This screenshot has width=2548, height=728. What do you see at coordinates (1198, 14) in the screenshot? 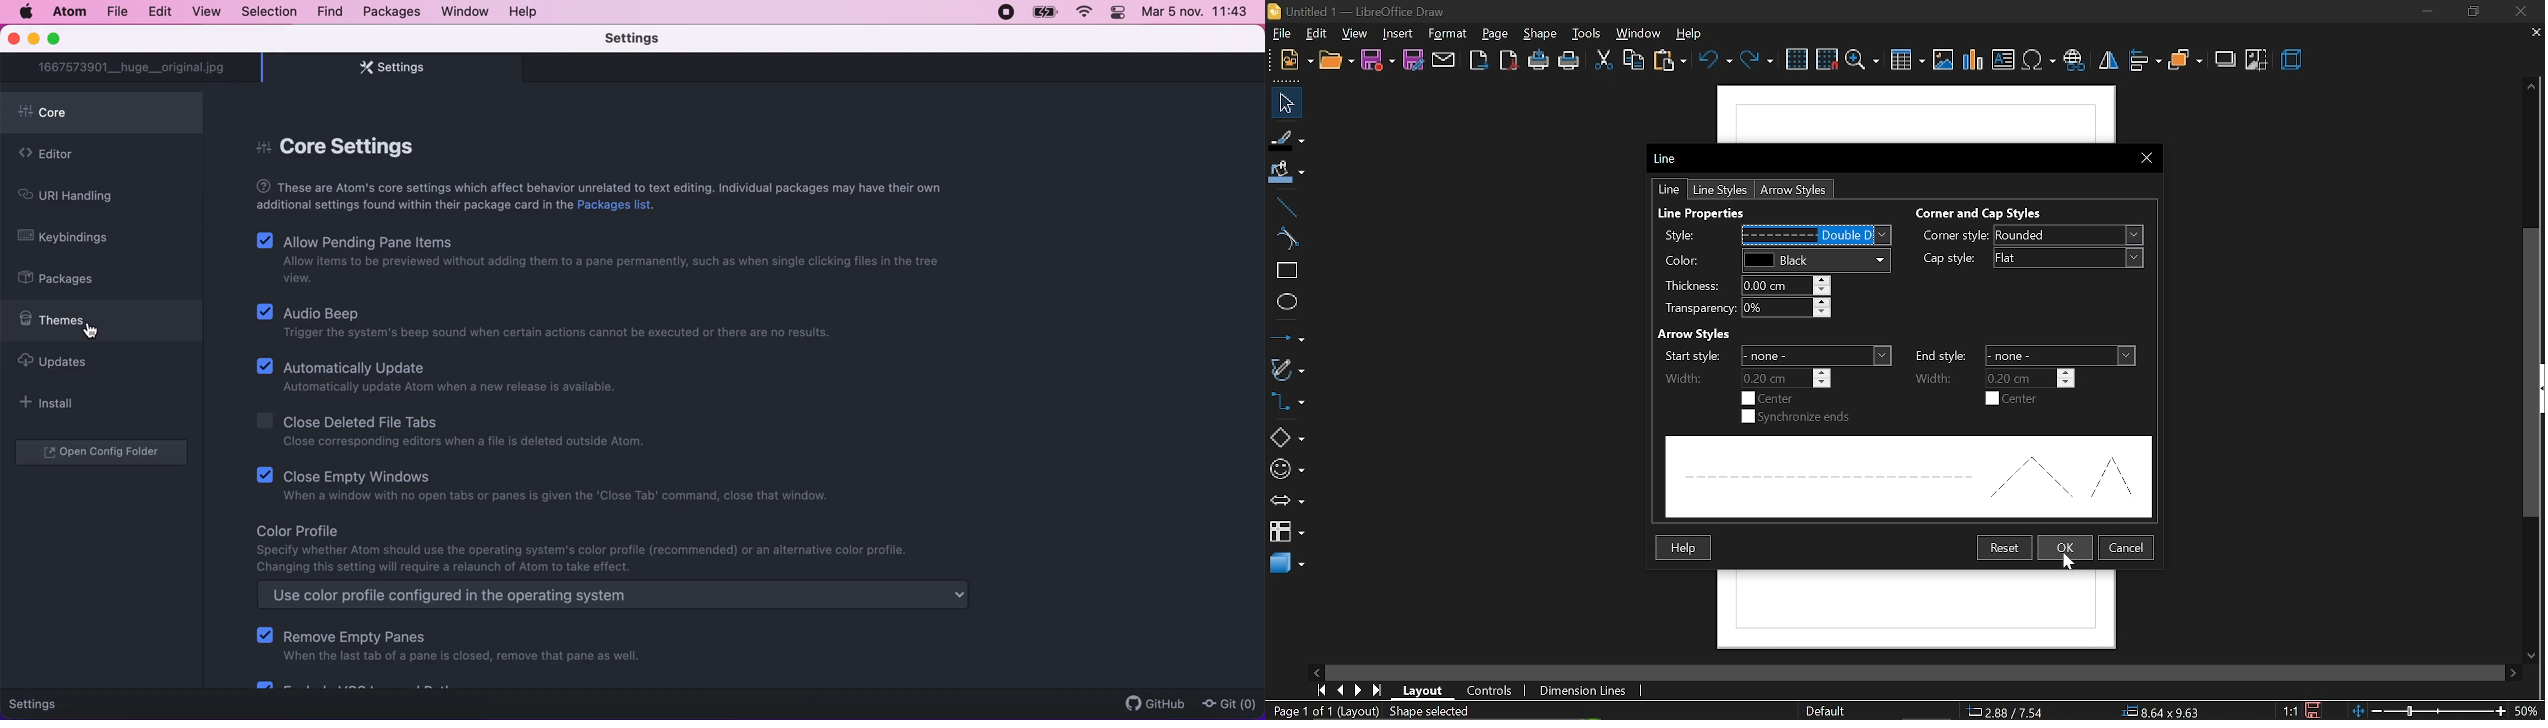
I see `Mar 5 nov. 11:42` at bounding box center [1198, 14].